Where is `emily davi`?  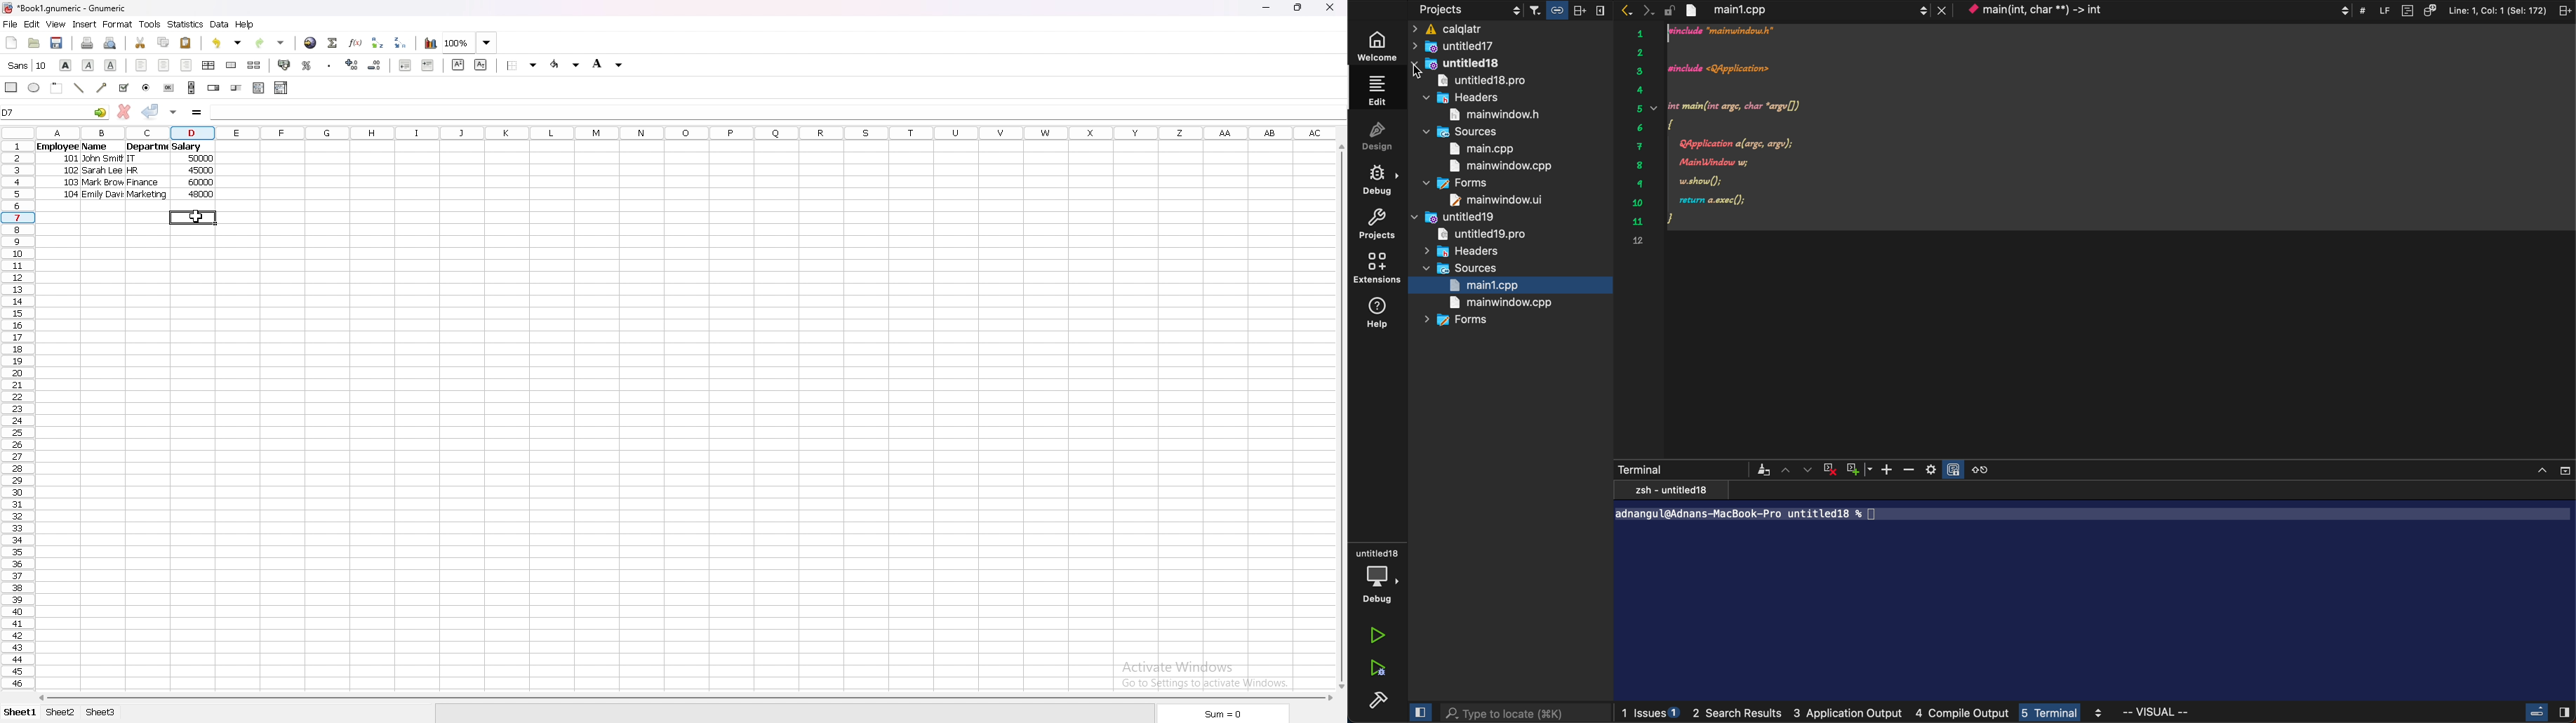
emily davi is located at coordinates (102, 195).